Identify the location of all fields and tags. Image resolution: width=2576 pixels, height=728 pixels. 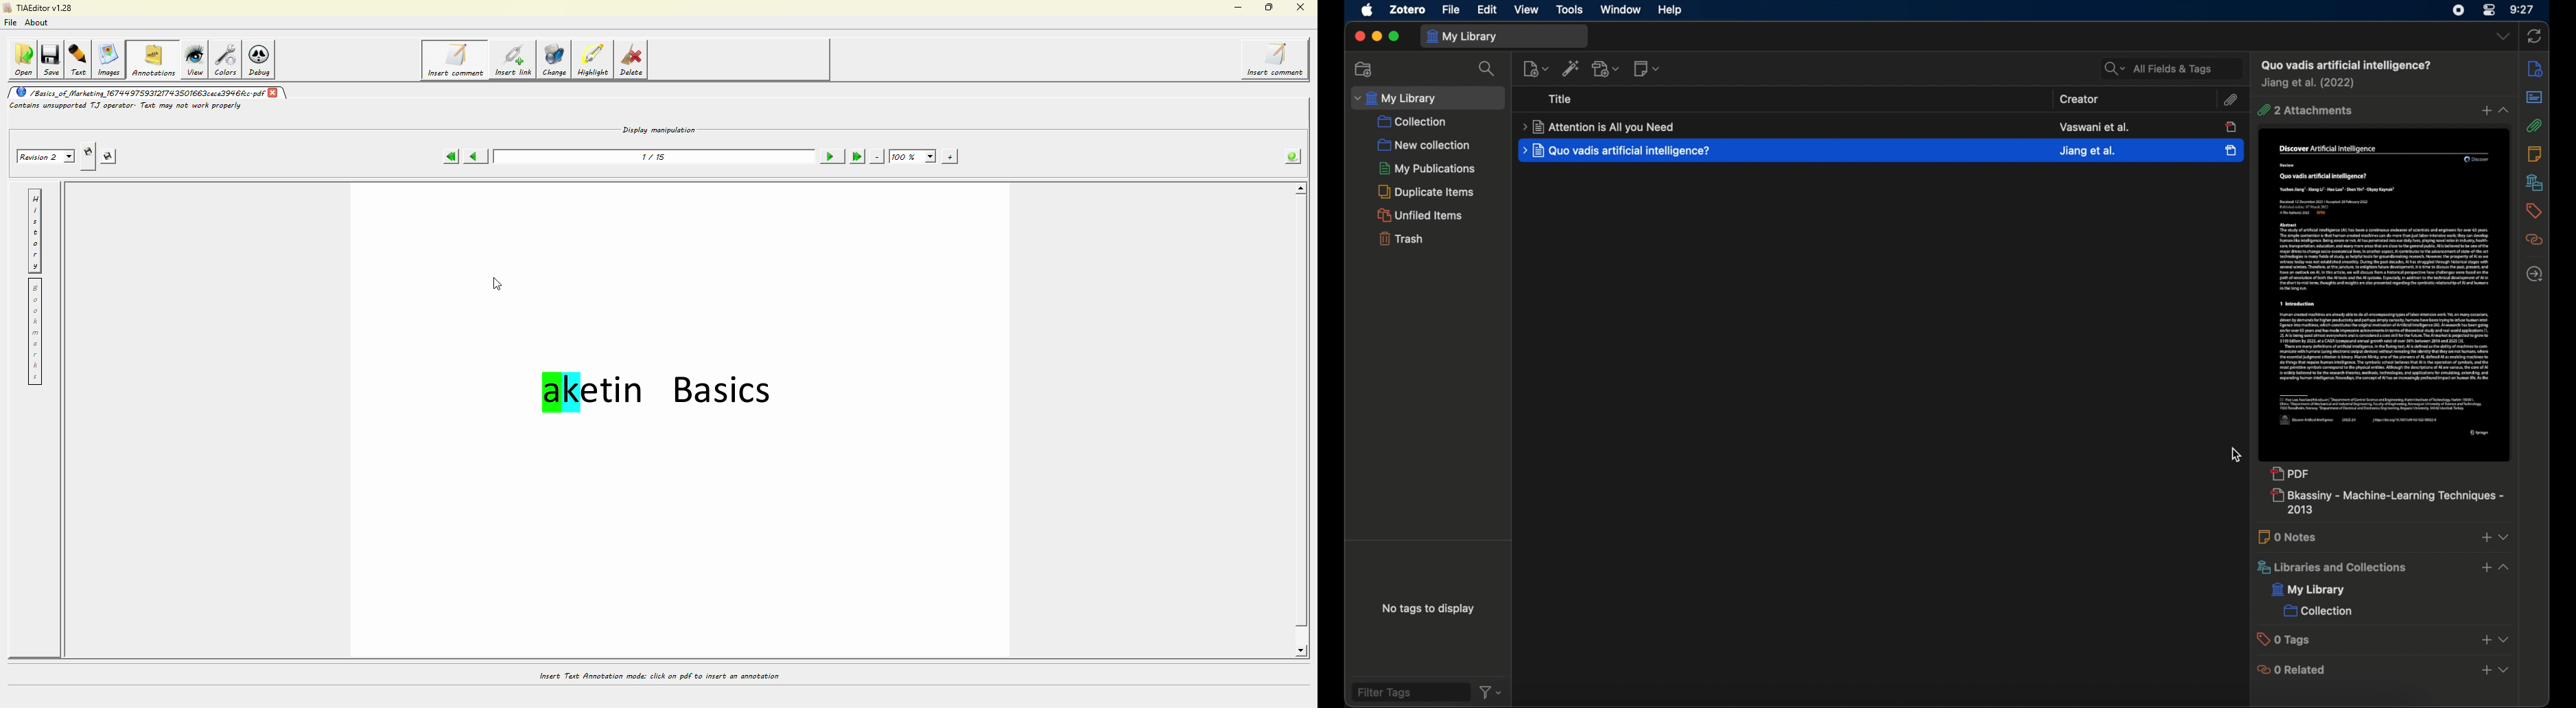
(2171, 68).